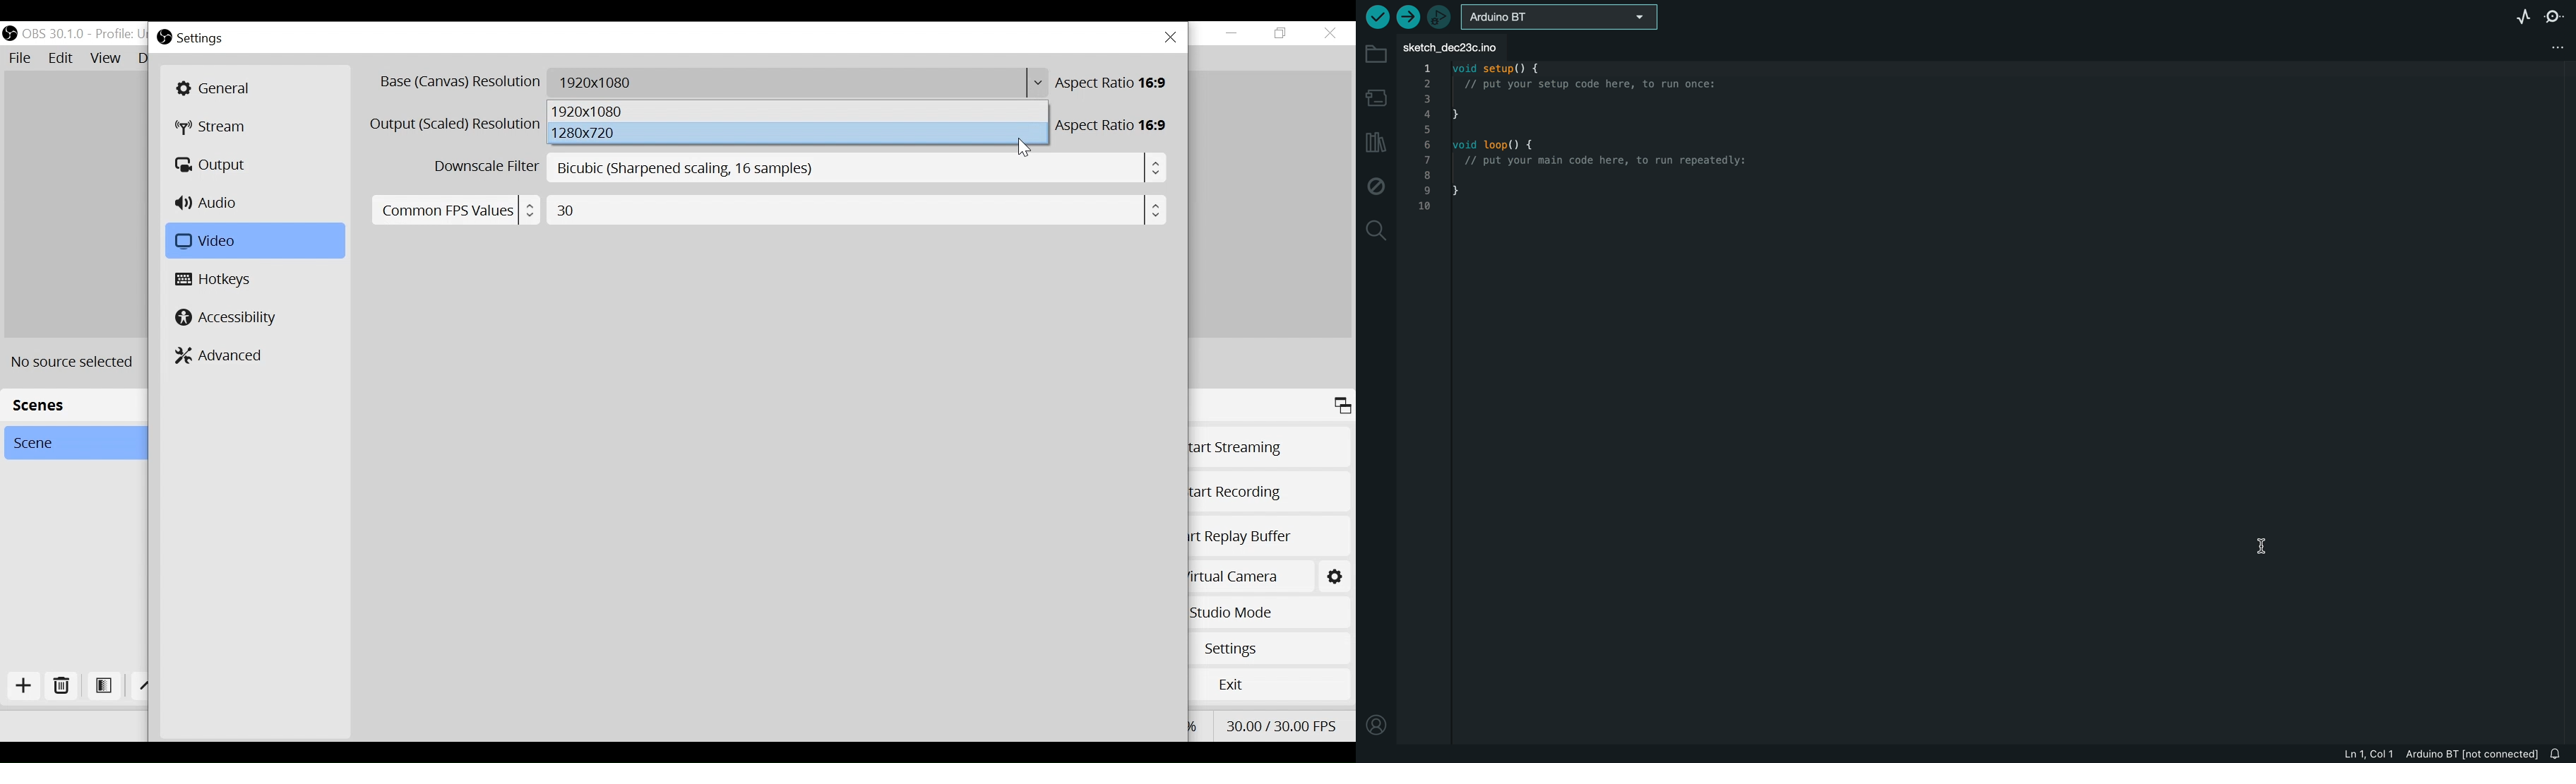 This screenshot has height=784, width=2576. What do you see at coordinates (1282, 724) in the screenshot?
I see `FPS` at bounding box center [1282, 724].